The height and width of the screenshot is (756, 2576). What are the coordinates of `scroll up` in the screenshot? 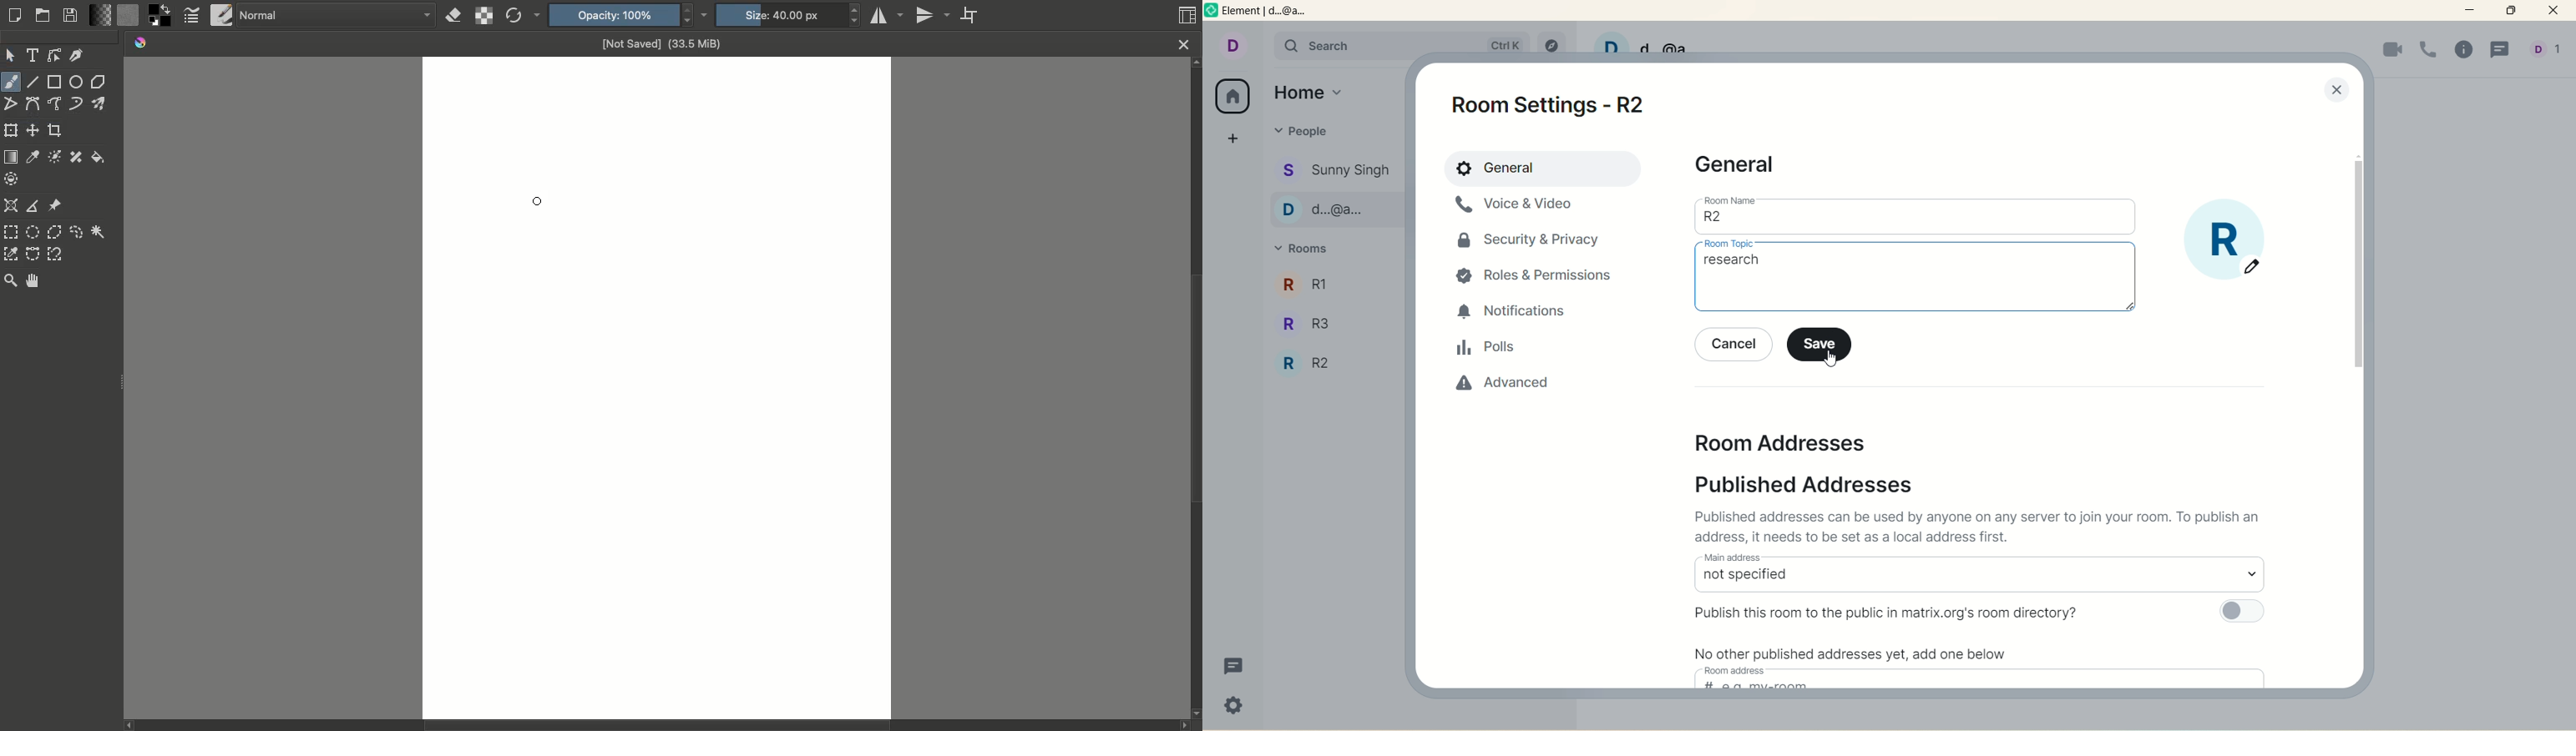 It's located at (1195, 65).